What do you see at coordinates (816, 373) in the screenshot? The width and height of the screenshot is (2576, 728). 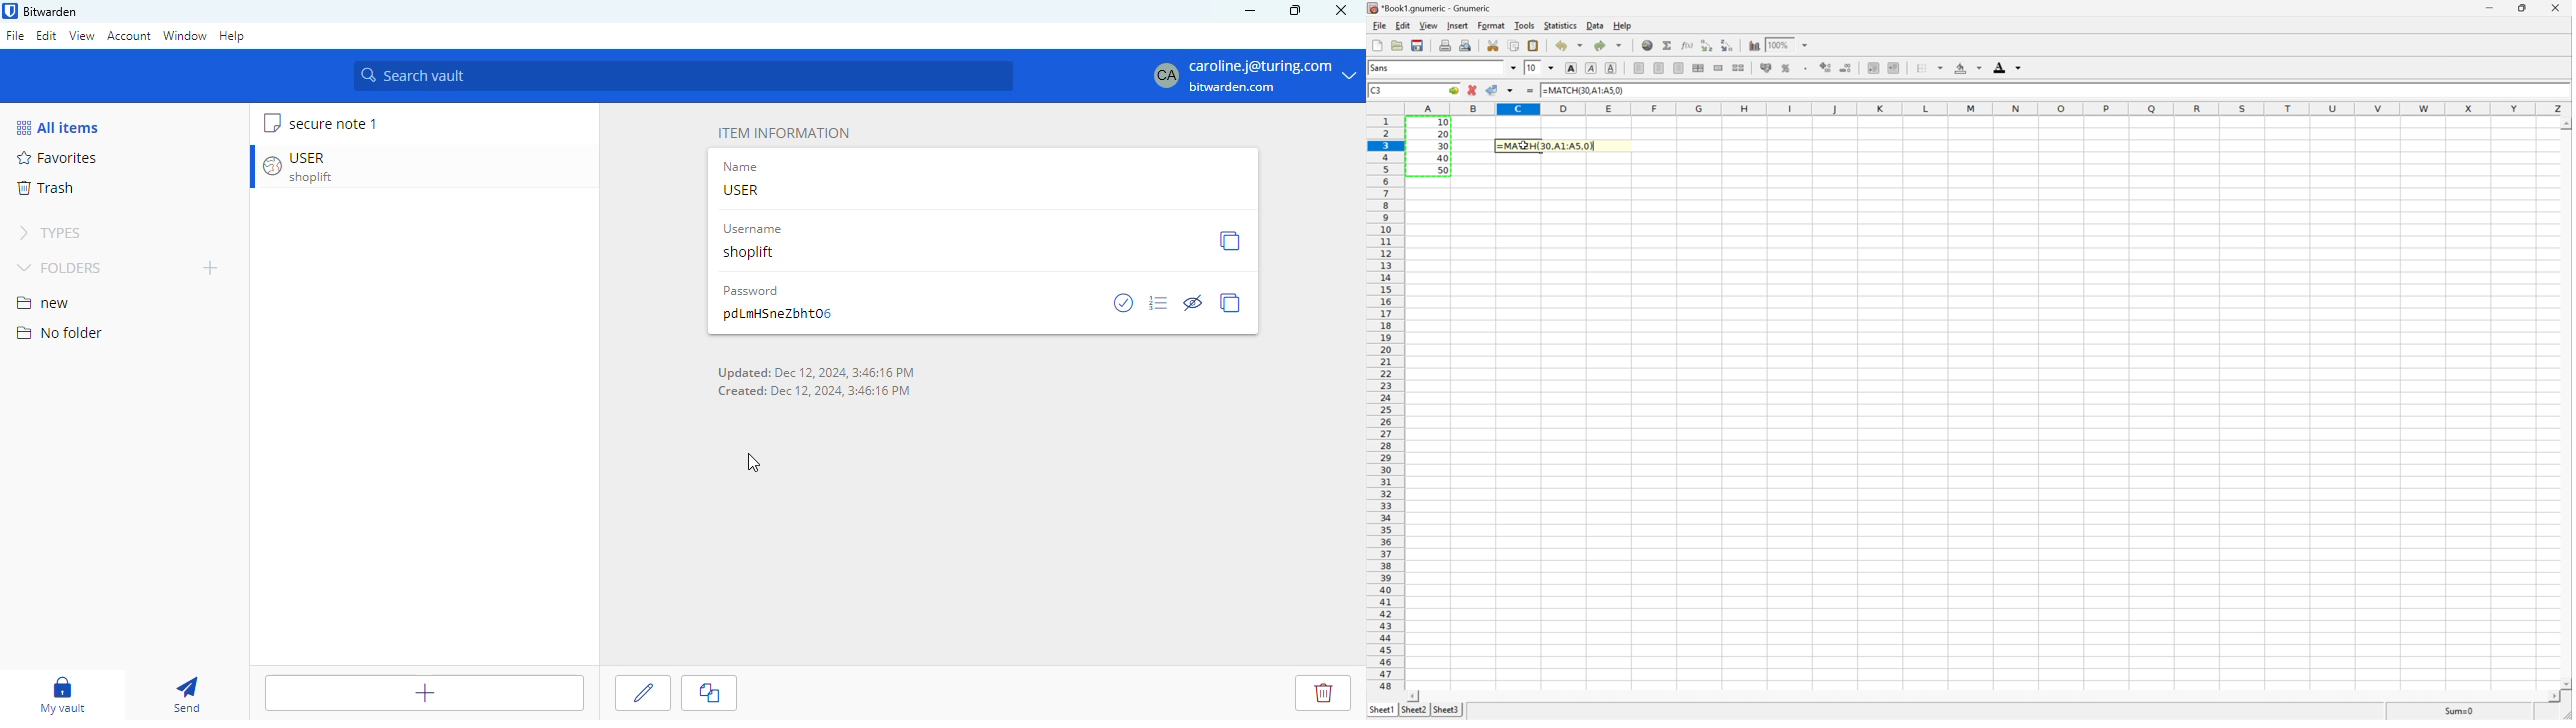 I see `Updated: Dec 12 2024 3:46:16 PM` at bounding box center [816, 373].